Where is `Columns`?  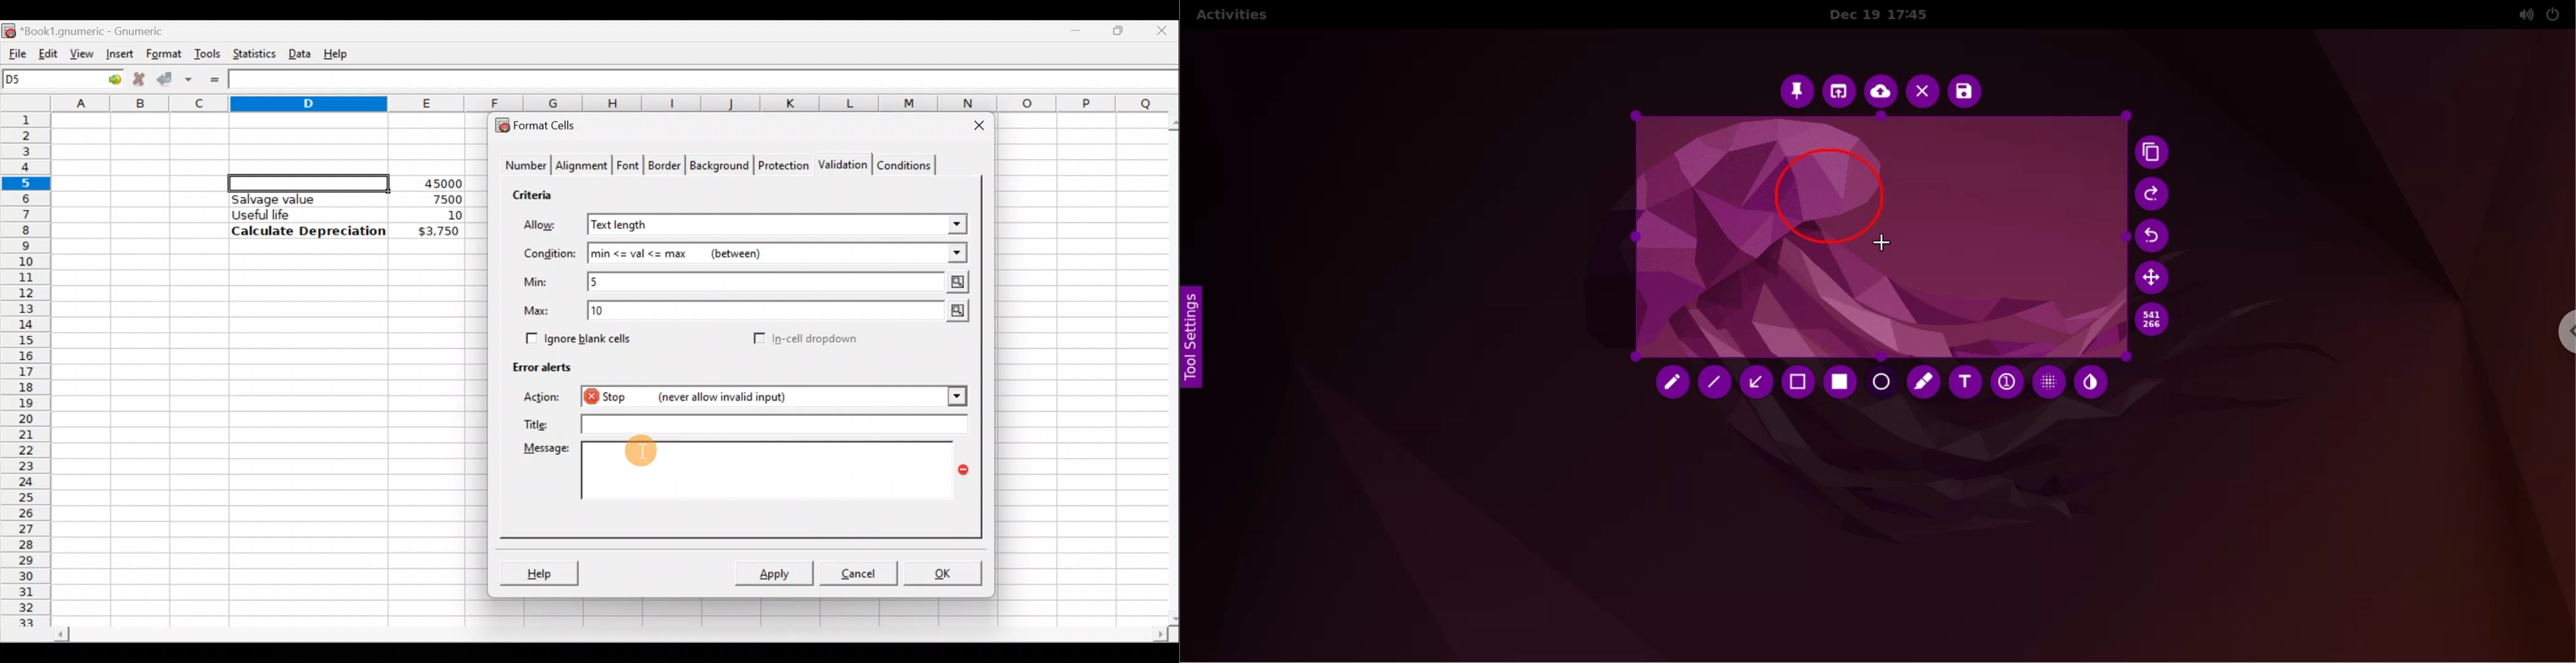
Columns is located at coordinates (617, 104).